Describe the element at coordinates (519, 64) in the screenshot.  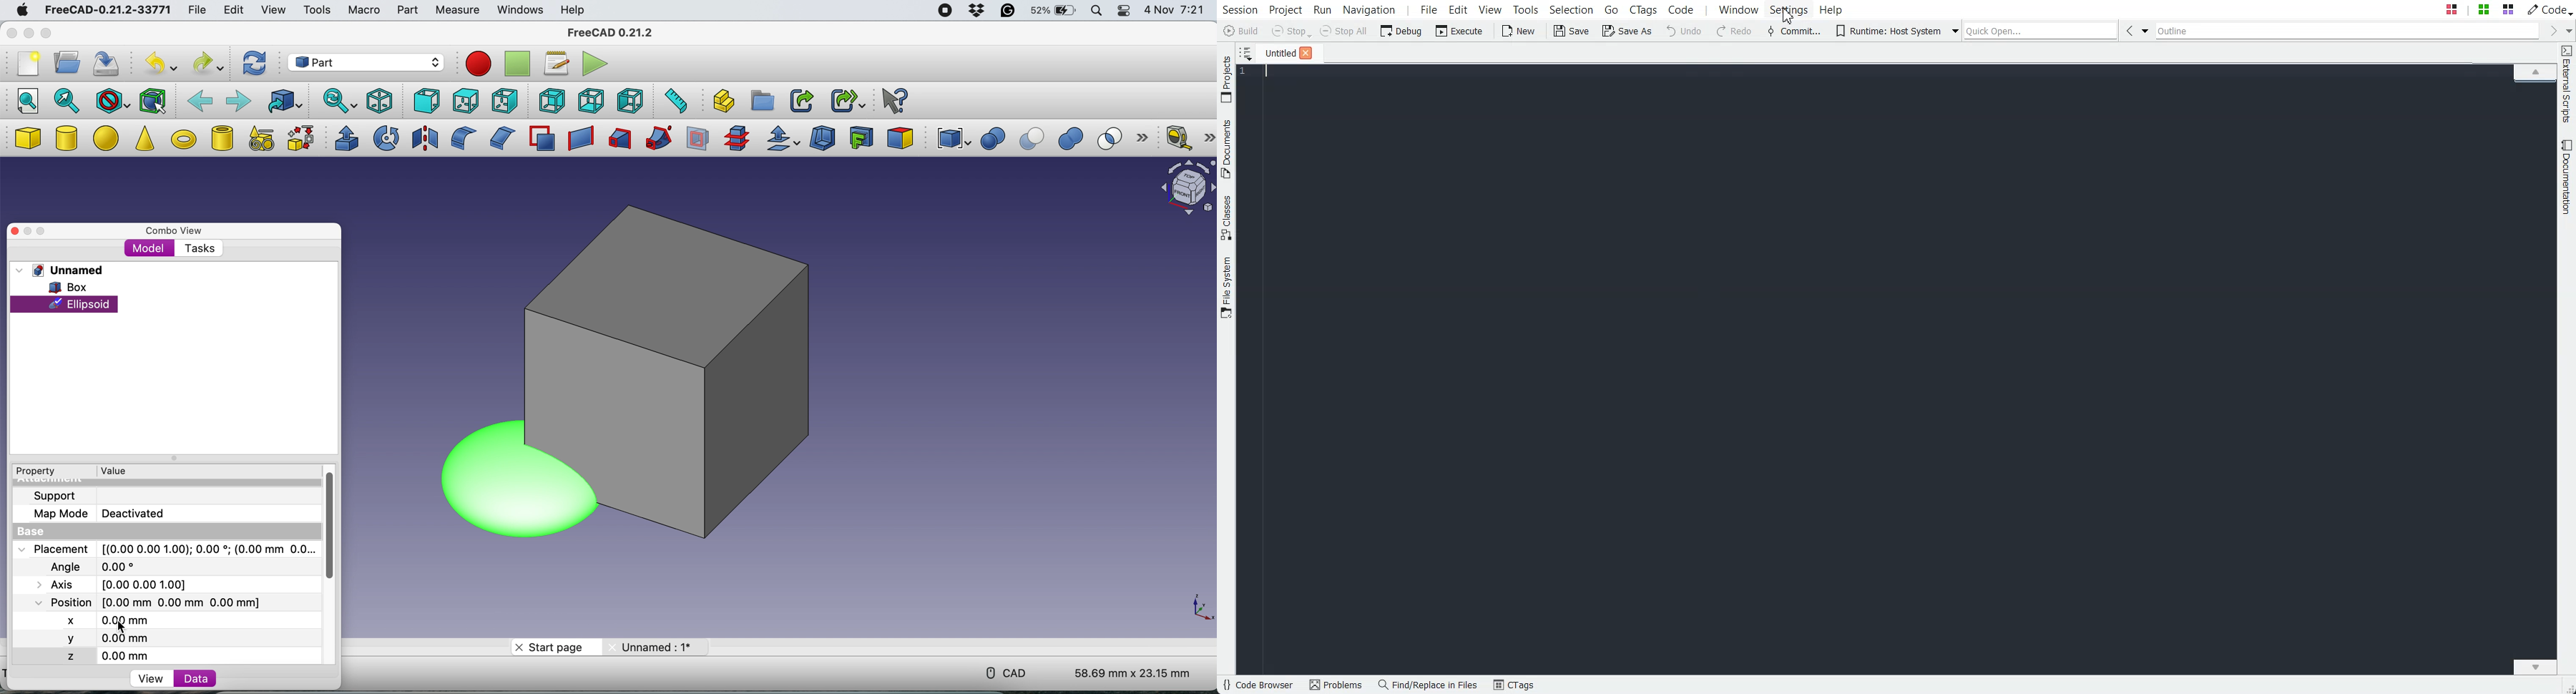
I see `stop recording macros` at that location.